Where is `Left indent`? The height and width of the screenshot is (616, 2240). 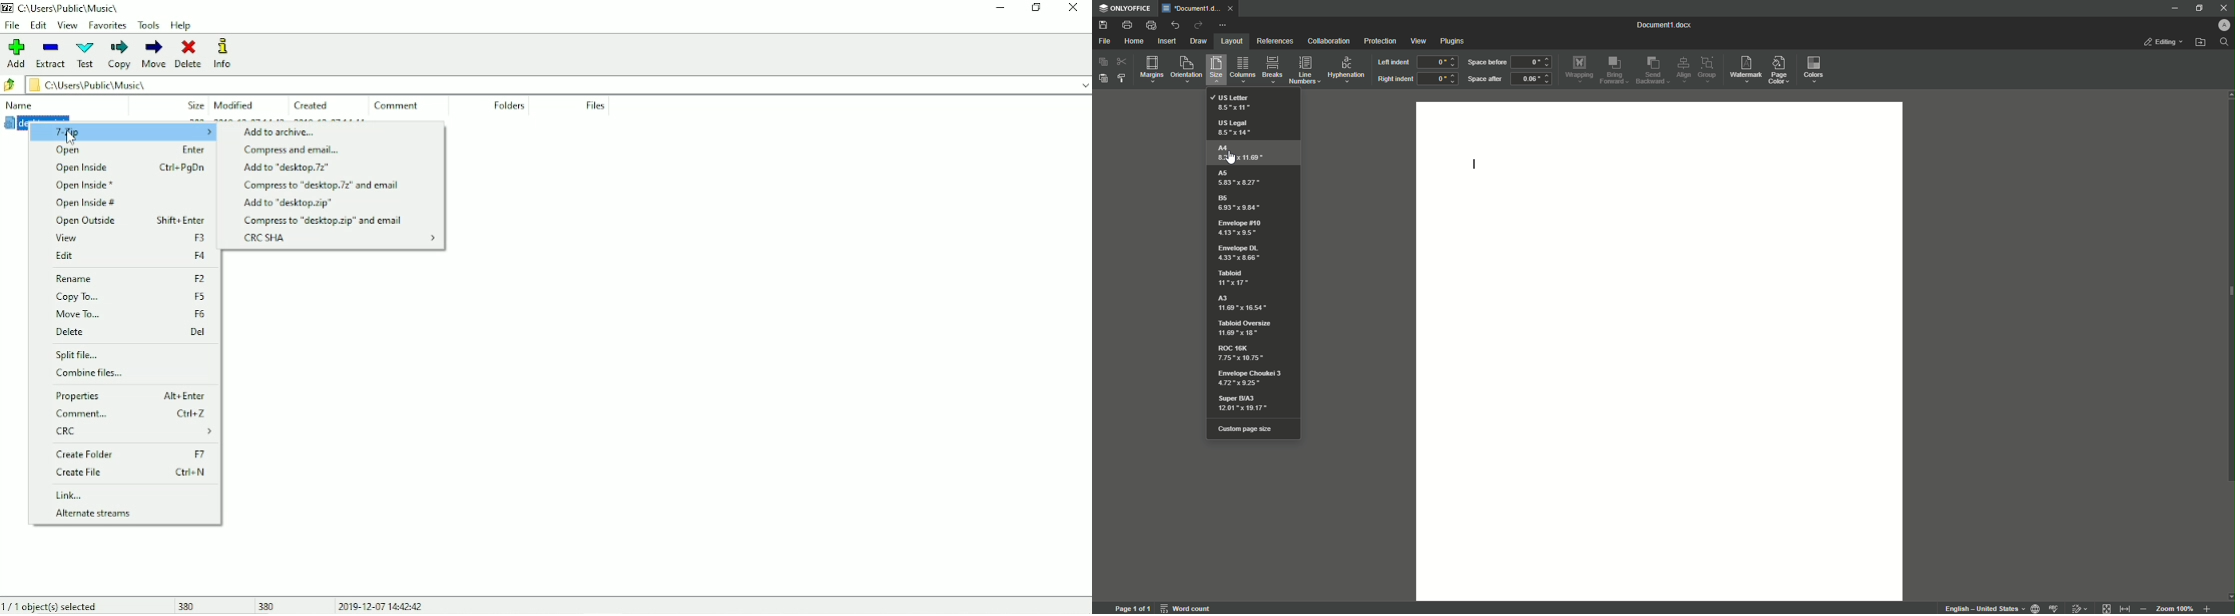
Left indent is located at coordinates (1392, 63).